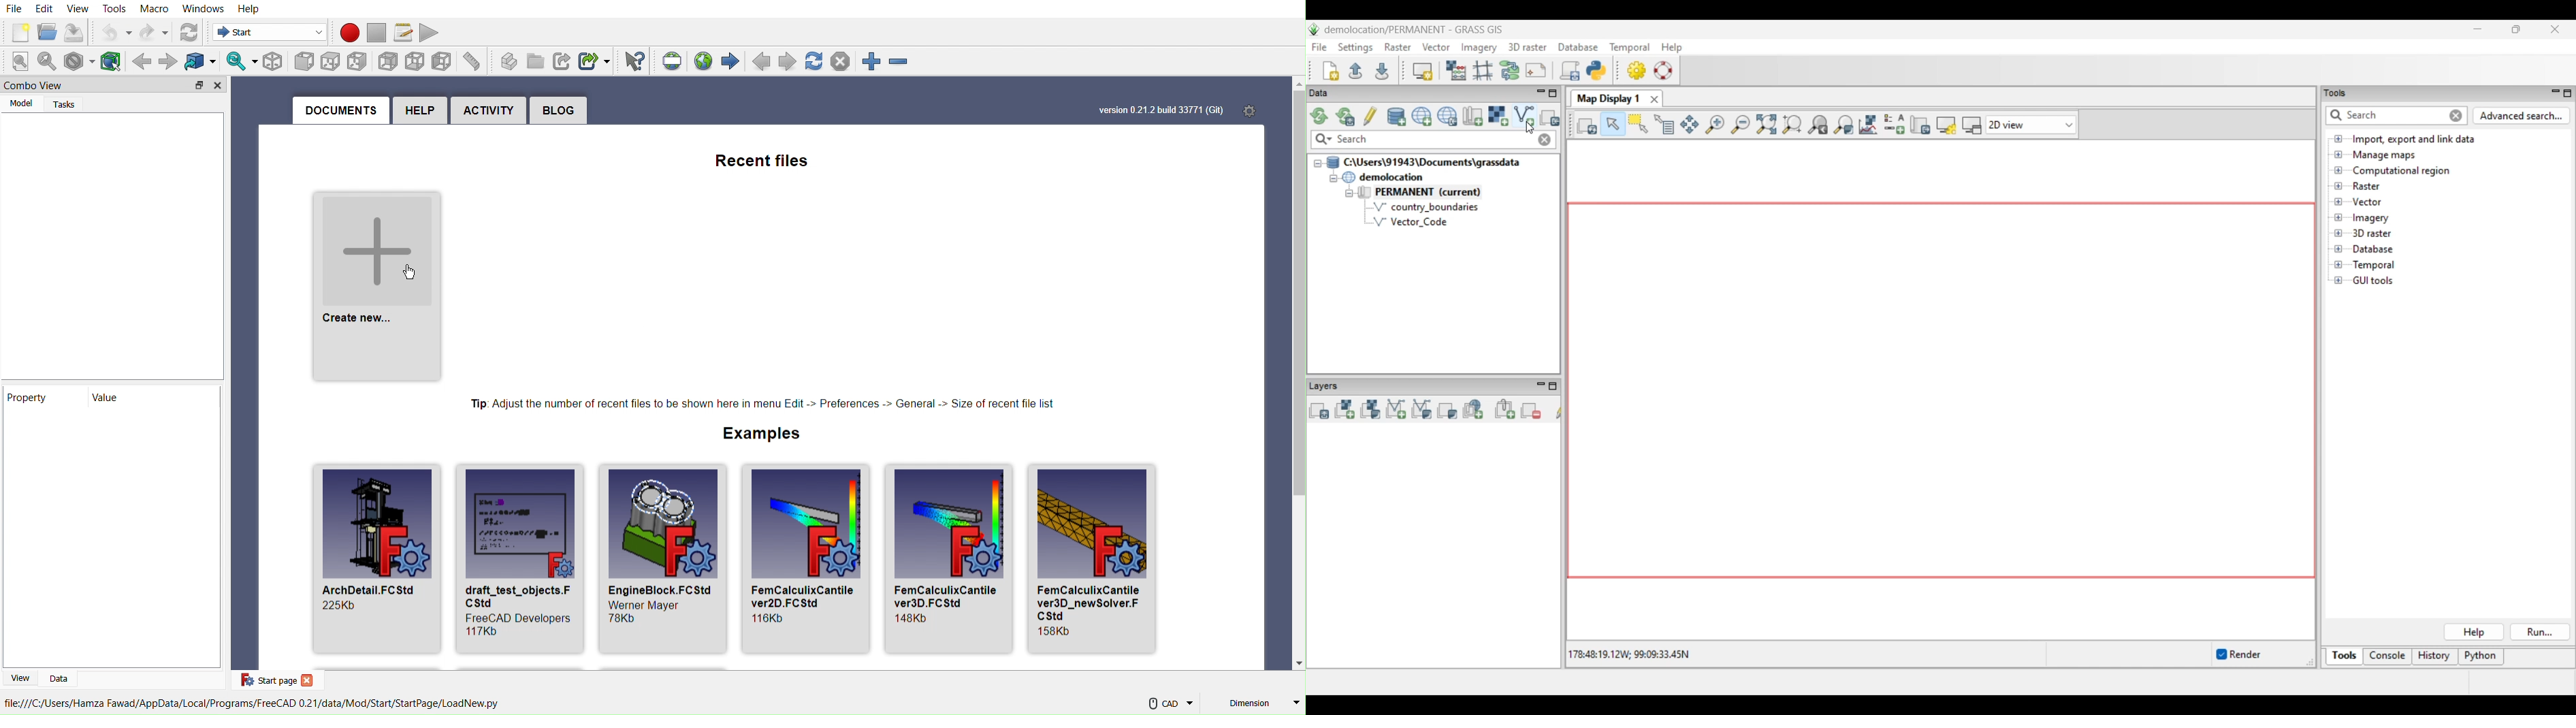 The height and width of the screenshot is (728, 2576). Describe the element at coordinates (79, 9) in the screenshot. I see `View` at that location.